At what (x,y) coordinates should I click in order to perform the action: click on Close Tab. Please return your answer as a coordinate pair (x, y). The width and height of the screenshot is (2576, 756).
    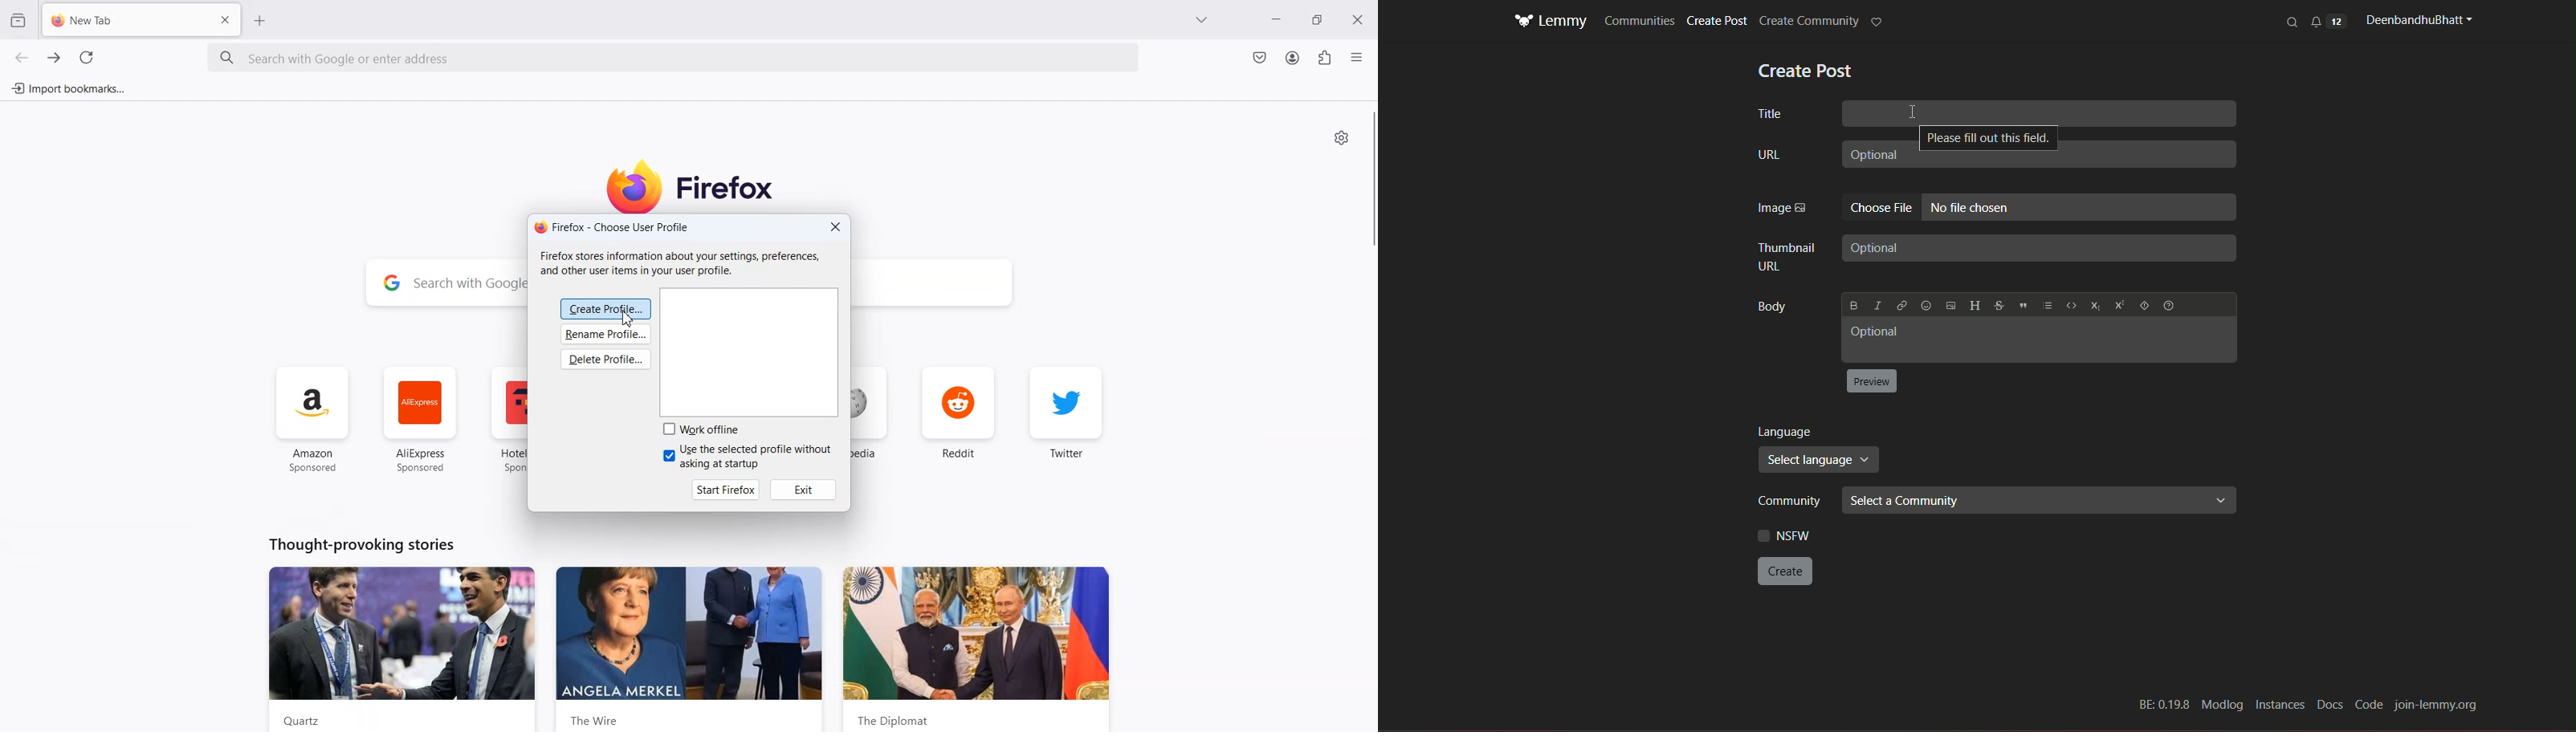
    Looking at the image, I should click on (226, 19).